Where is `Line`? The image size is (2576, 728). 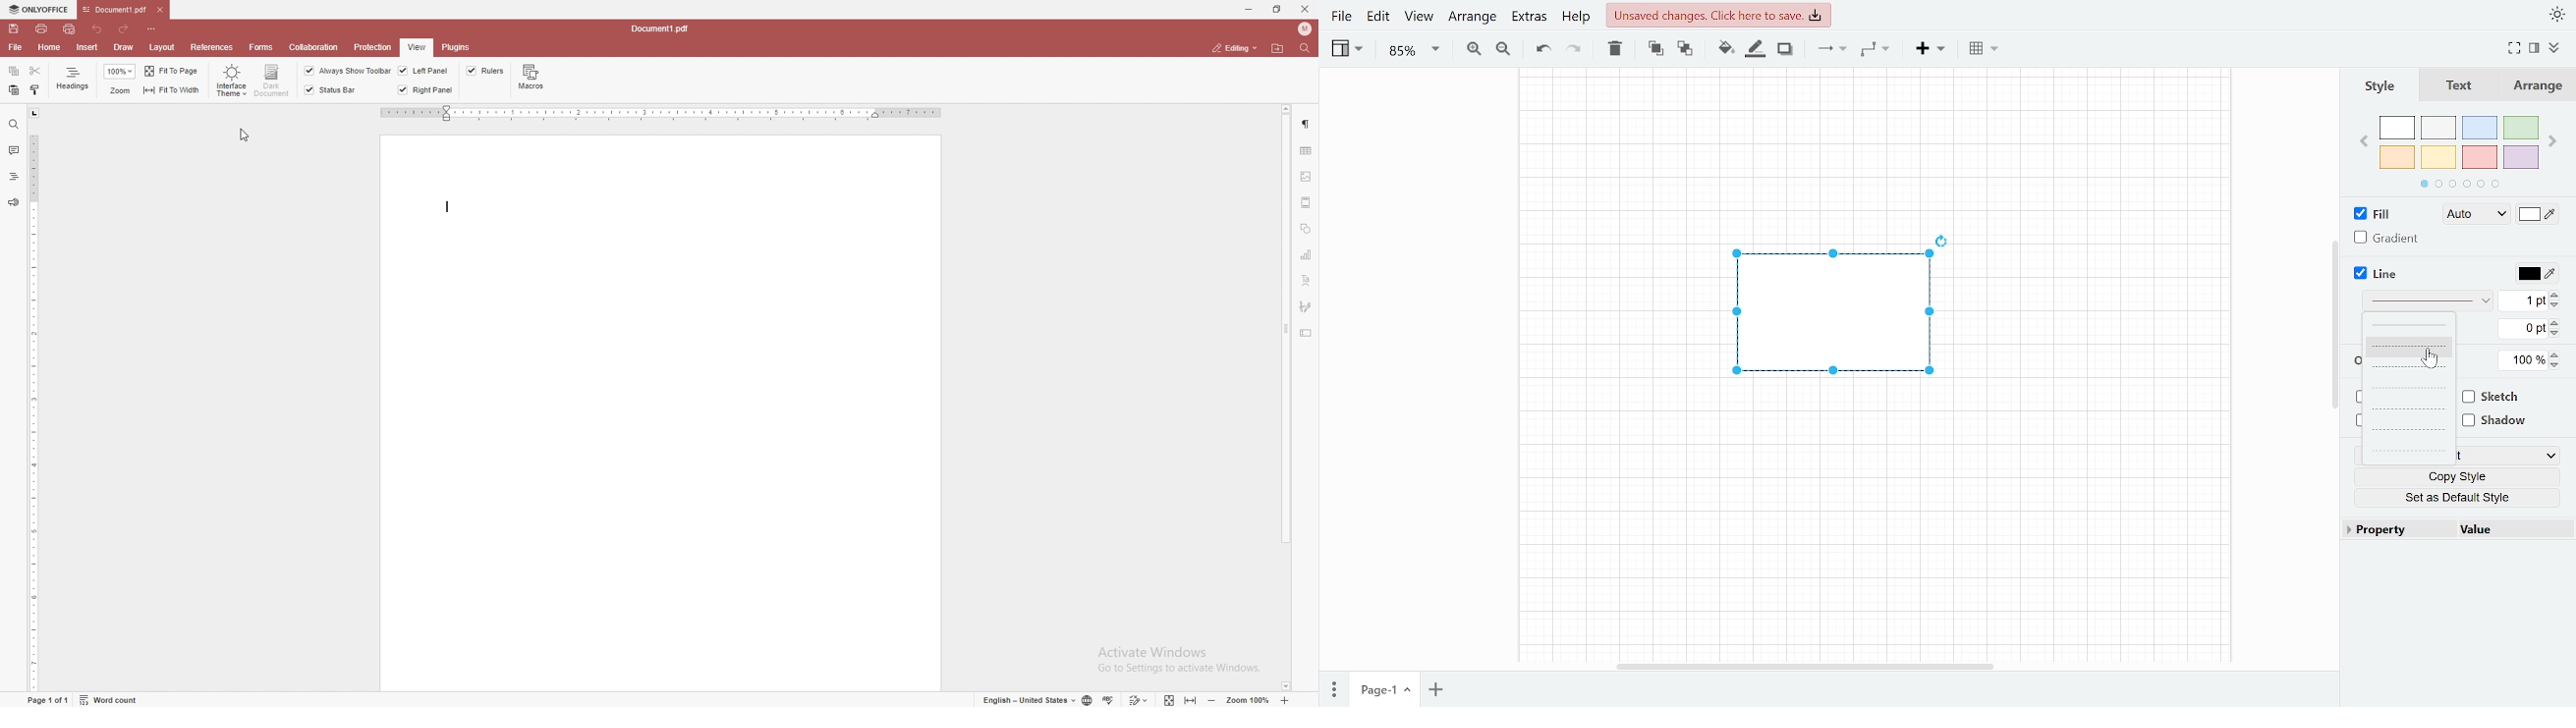
Line is located at coordinates (2381, 273).